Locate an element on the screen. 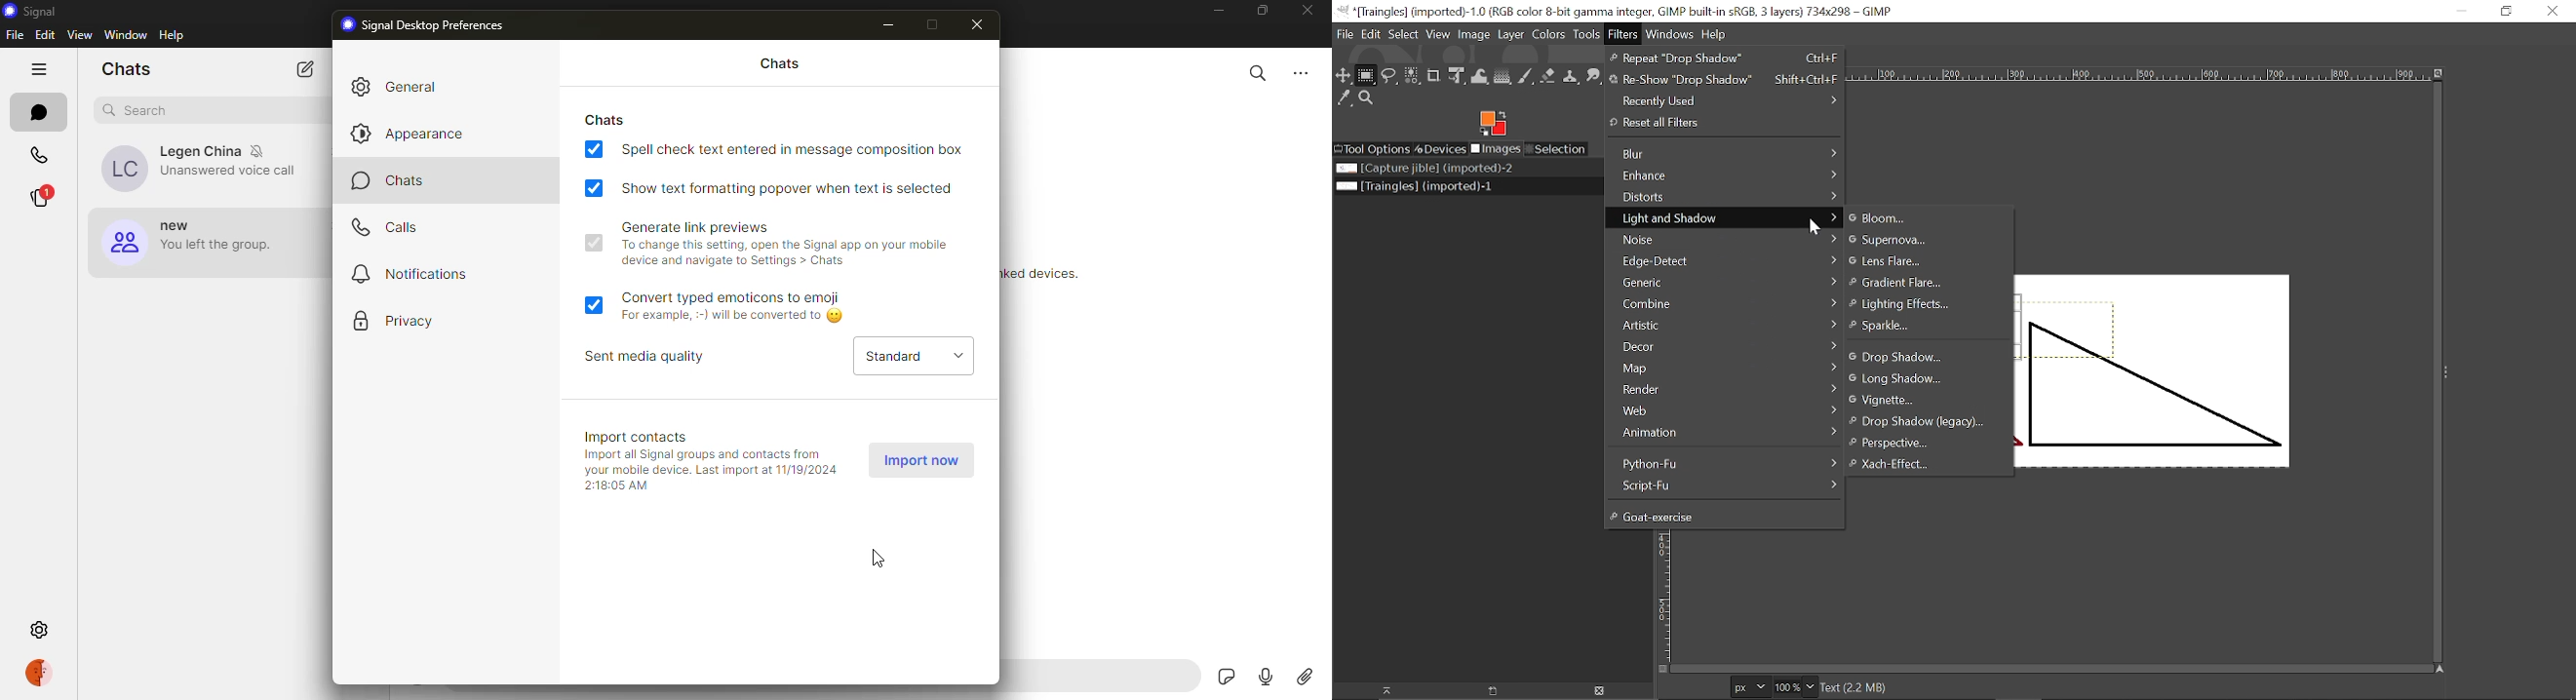 Image resolution: width=2576 pixels, height=700 pixels. Vignette is located at coordinates (1920, 402).